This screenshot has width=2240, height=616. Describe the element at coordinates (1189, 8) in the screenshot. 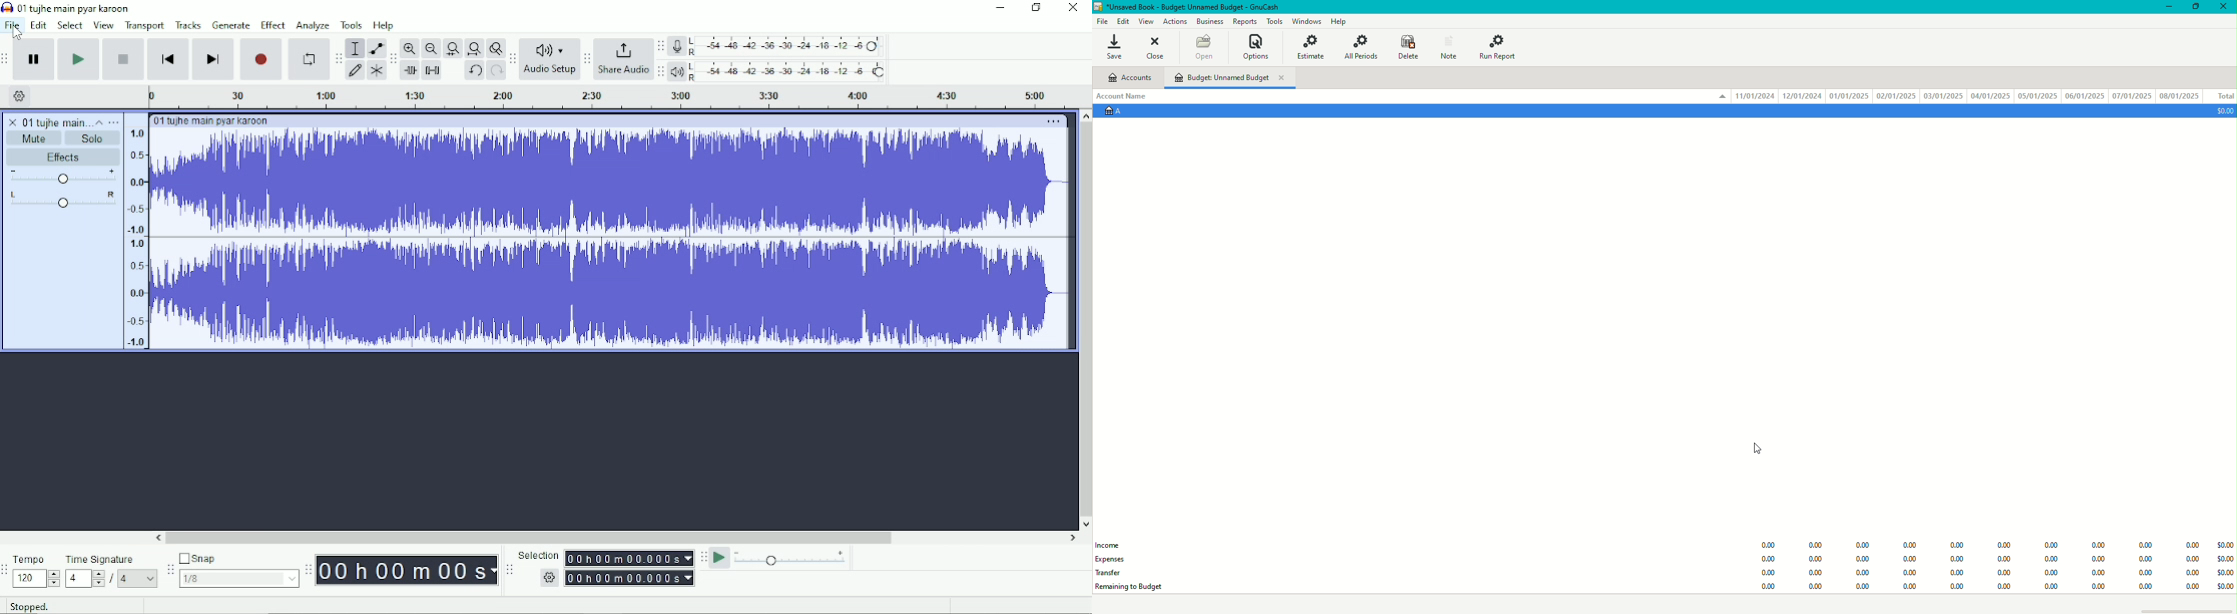

I see `Unsaved Book - GnuCash` at that location.